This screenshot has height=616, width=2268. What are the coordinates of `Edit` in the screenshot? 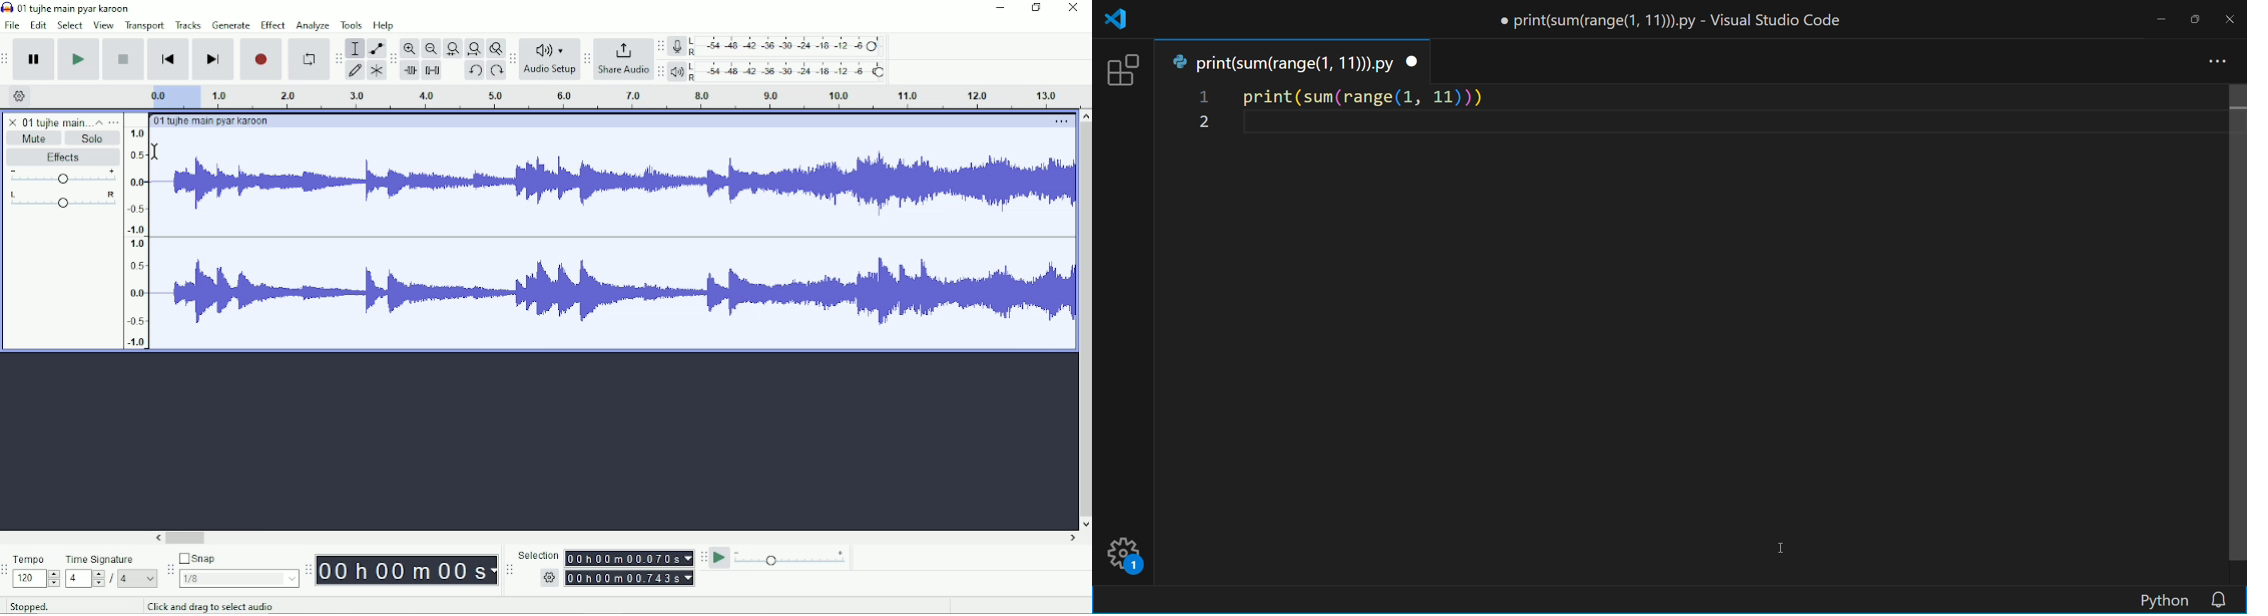 It's located at (39, 25).